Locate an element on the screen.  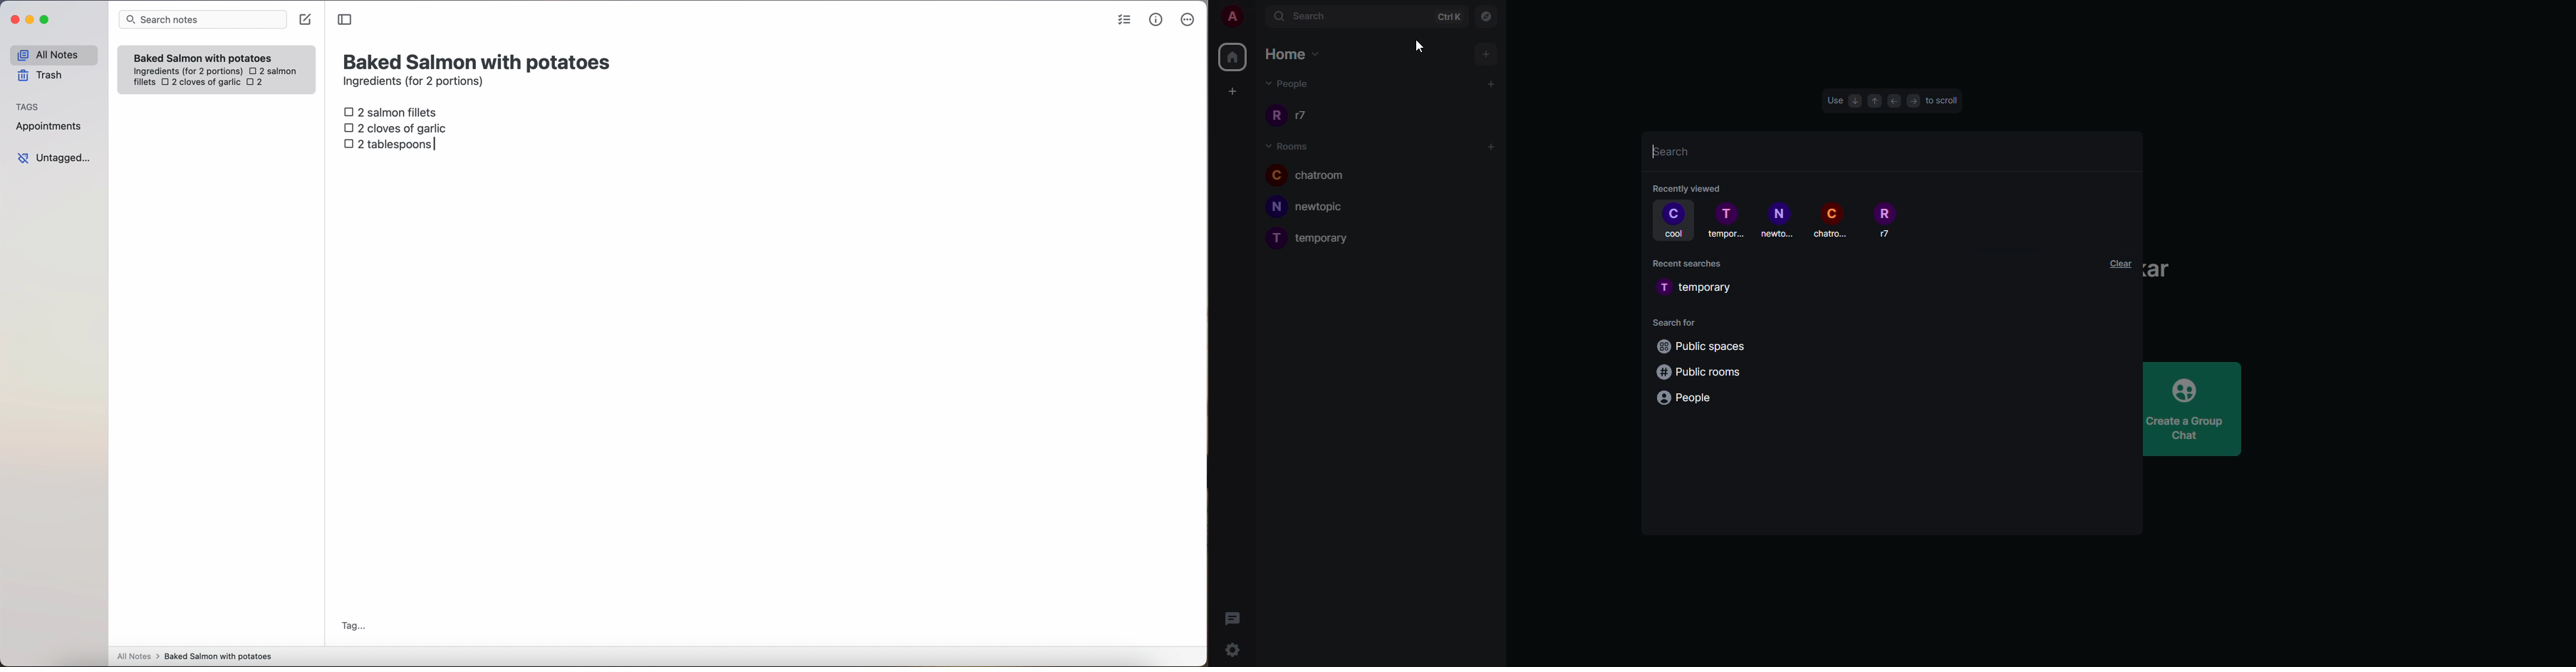
create note is located at coordinates (304, 19).